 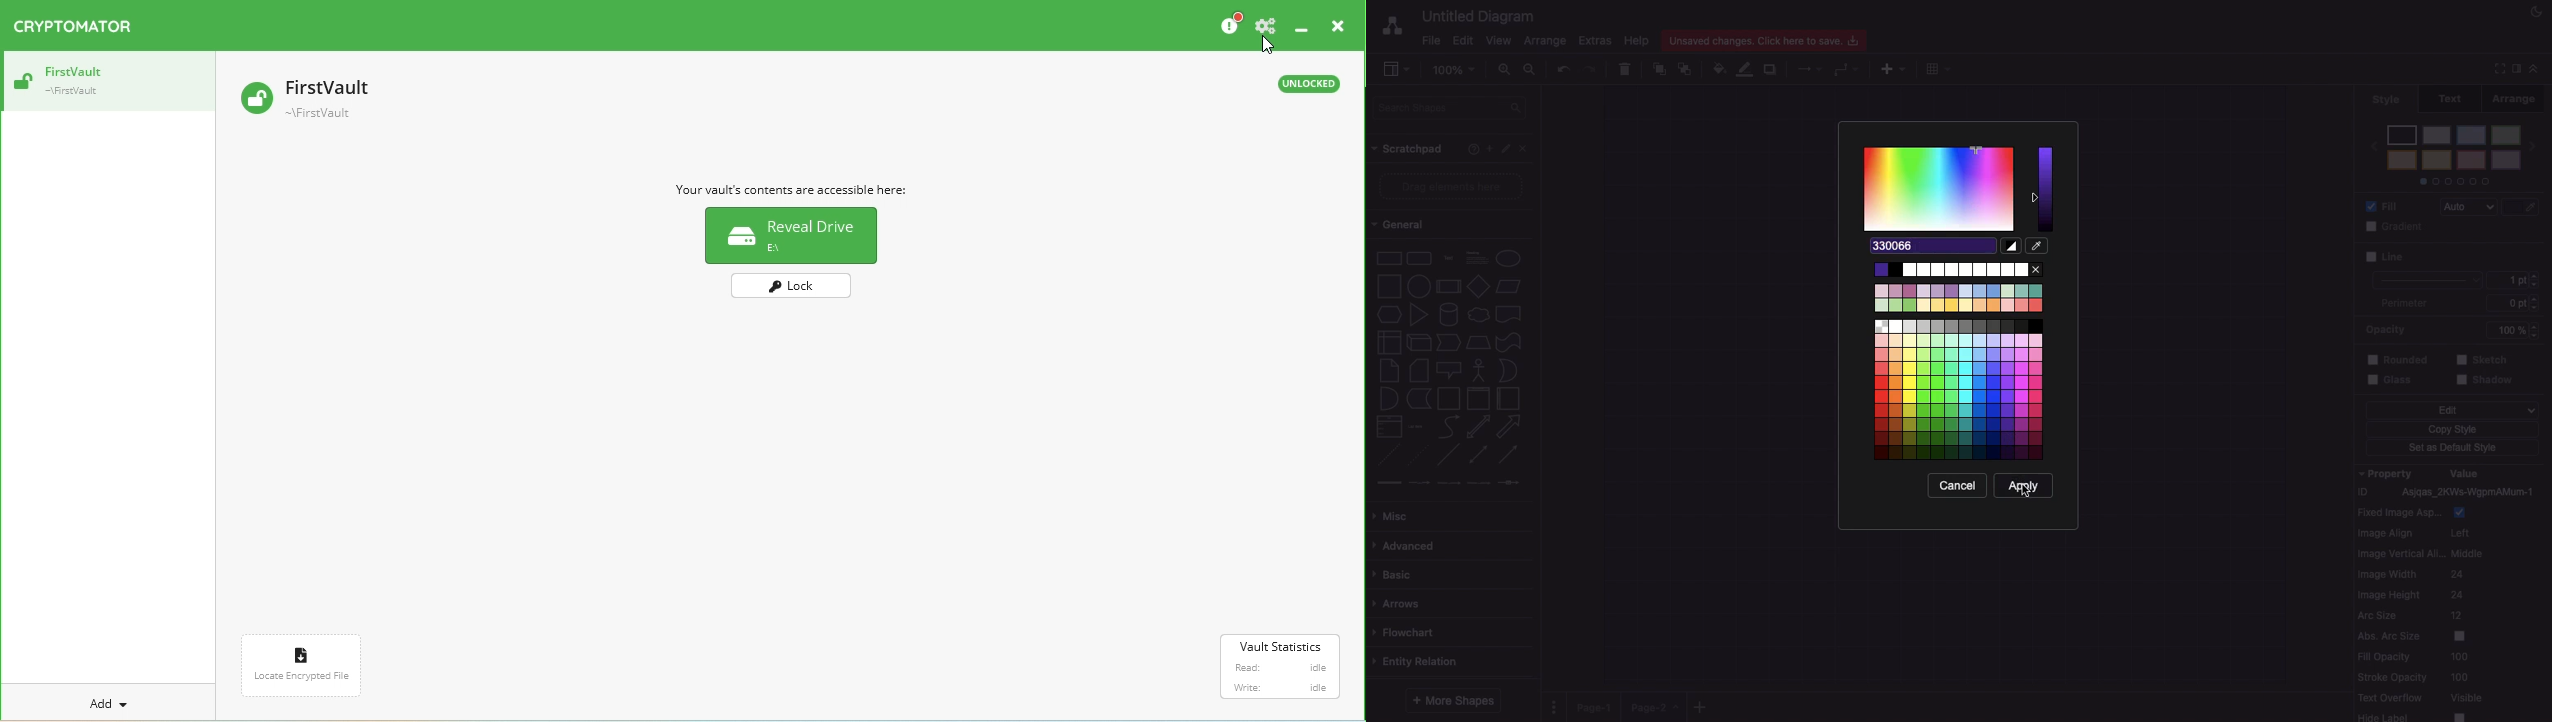 I want to click on heading, so click(x=1476, y=256).